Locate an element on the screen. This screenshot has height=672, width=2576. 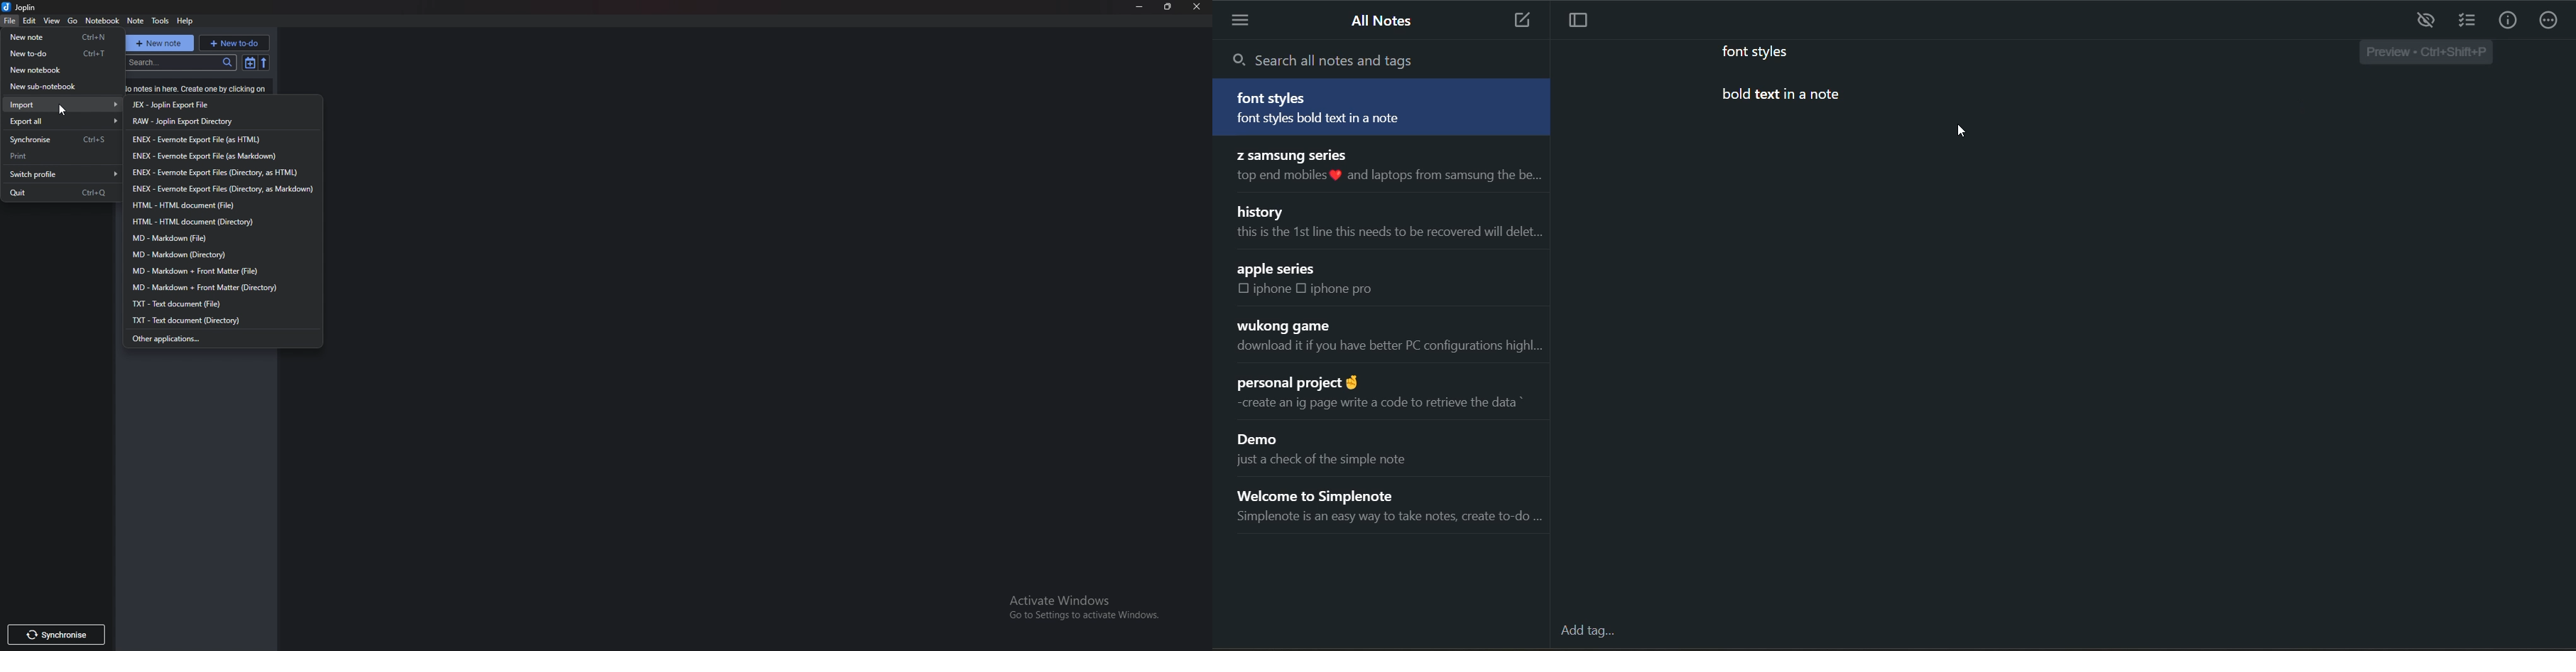
markdown file is located at coordinates (176, 237).